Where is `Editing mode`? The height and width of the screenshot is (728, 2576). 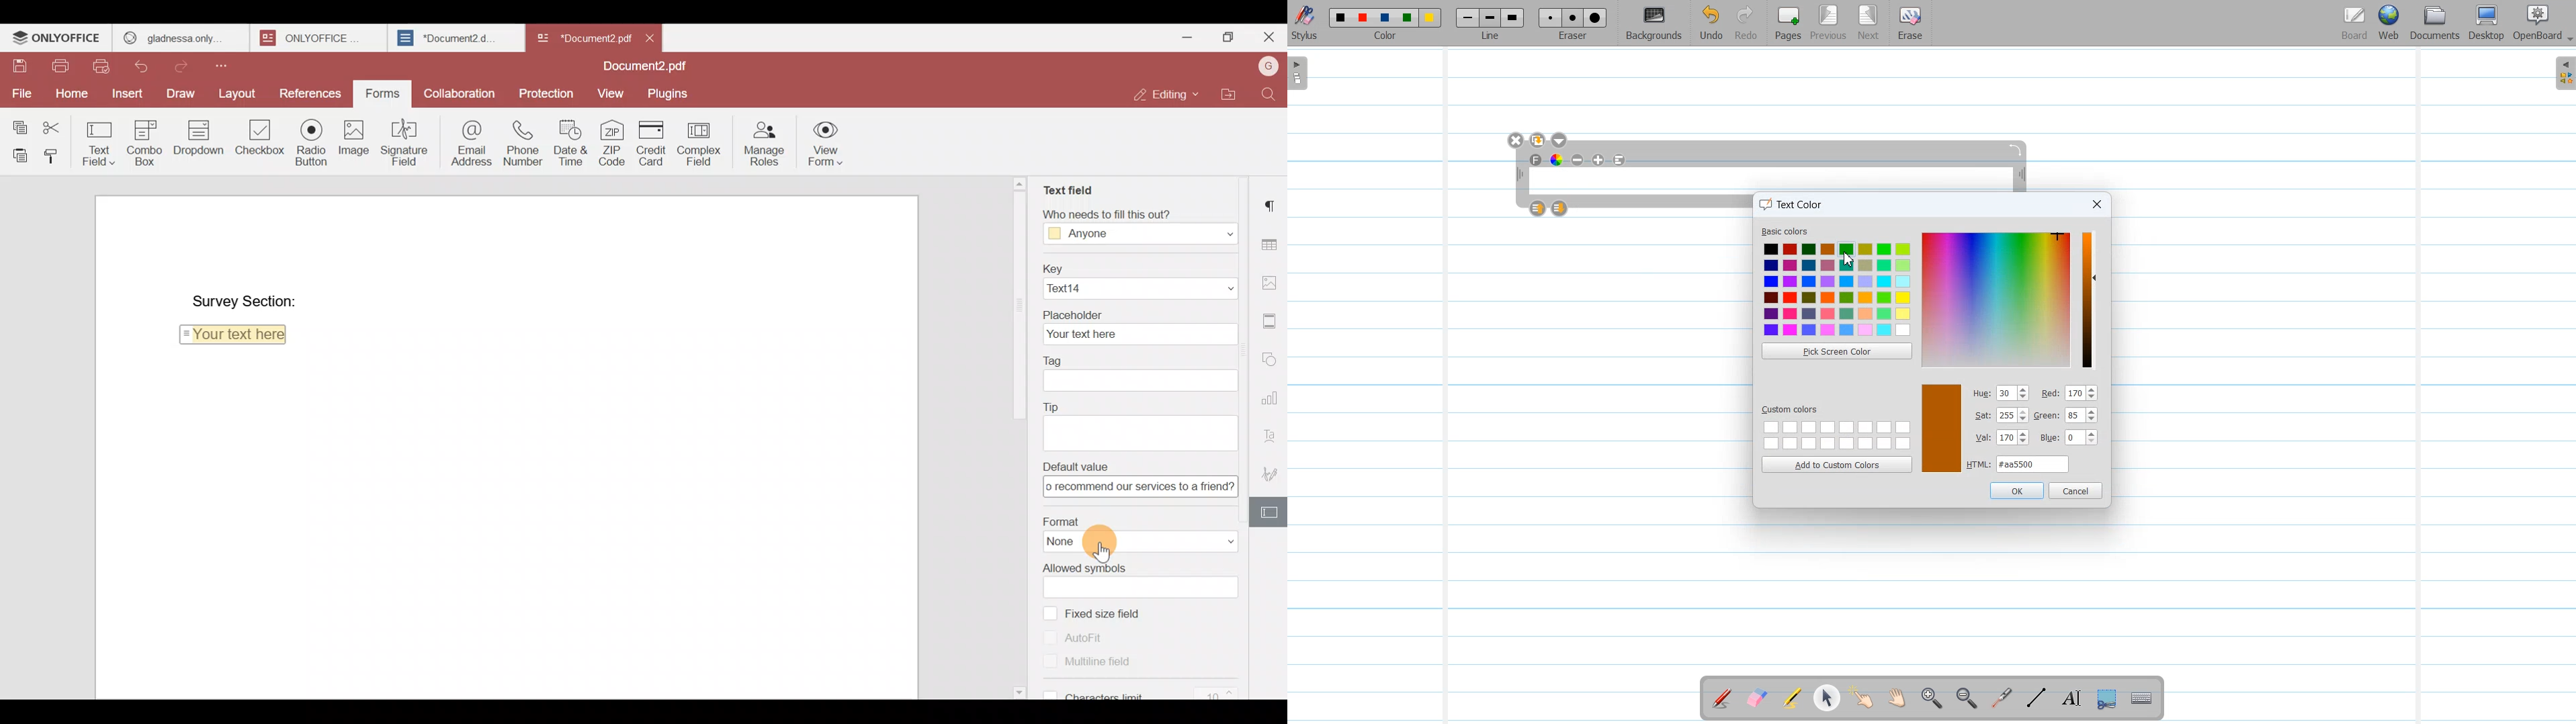
Editing mode is located at coordinates (1168, 90).